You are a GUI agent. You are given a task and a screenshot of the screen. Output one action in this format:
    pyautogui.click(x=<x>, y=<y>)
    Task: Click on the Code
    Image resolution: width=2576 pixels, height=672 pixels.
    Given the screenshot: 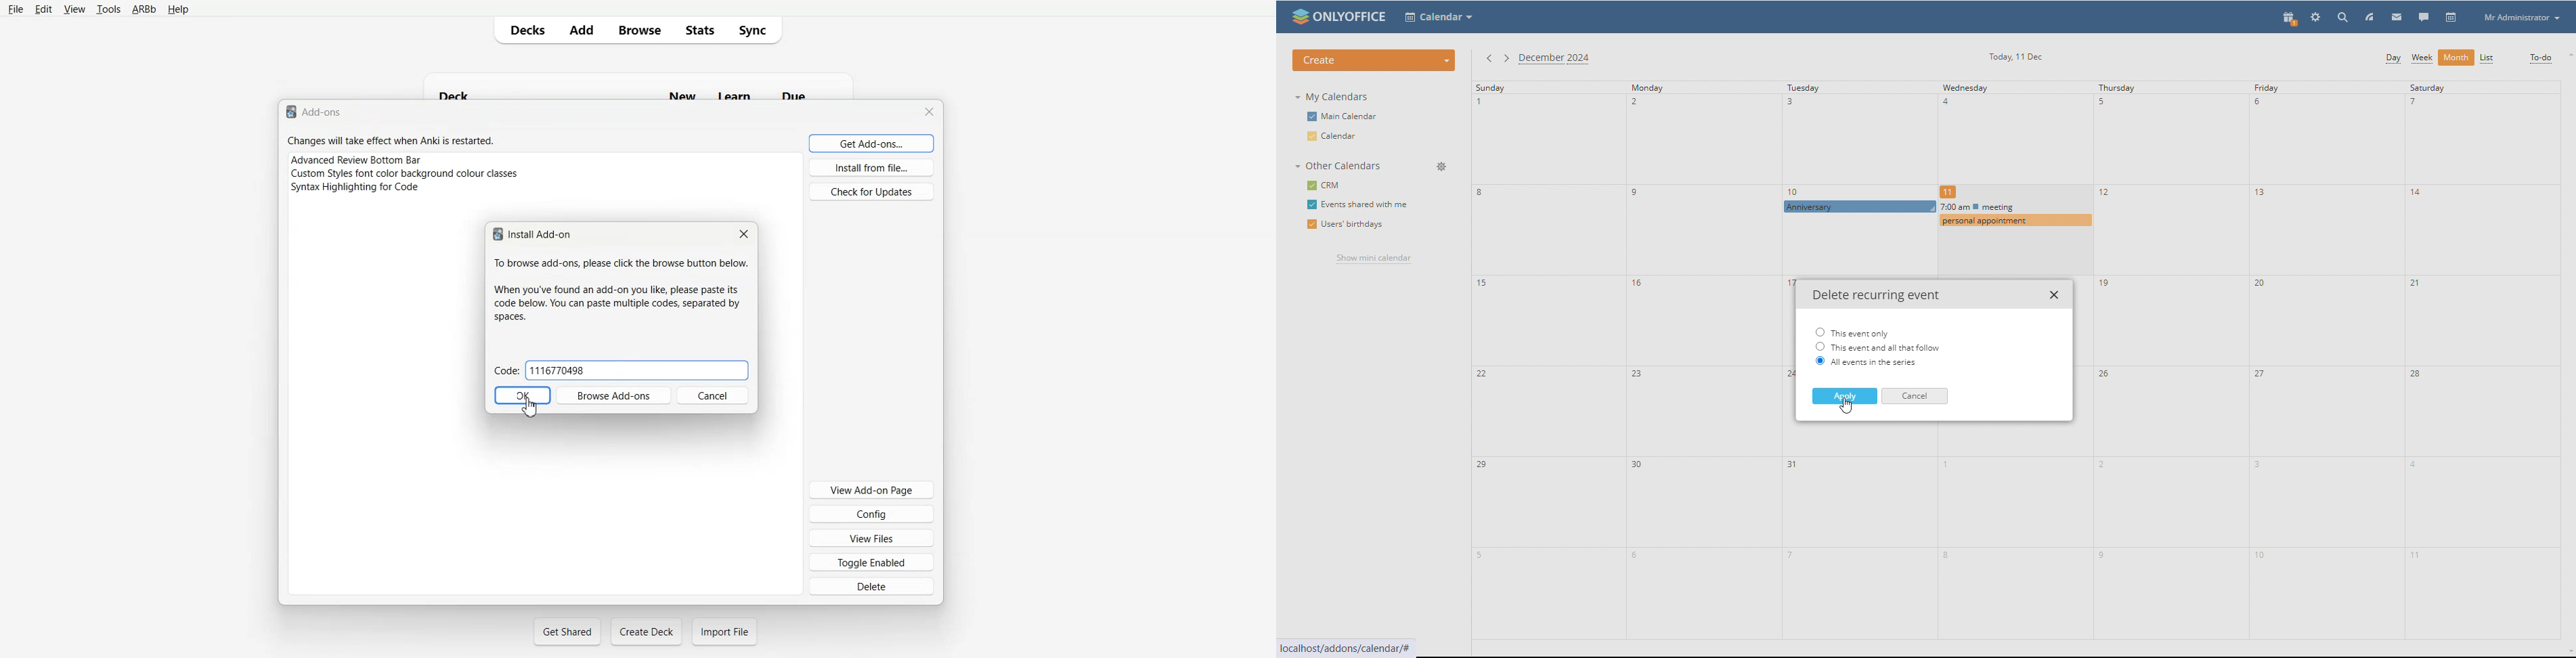 What is the action you would take?
    pyautogui.click(x=621, y=369)
    